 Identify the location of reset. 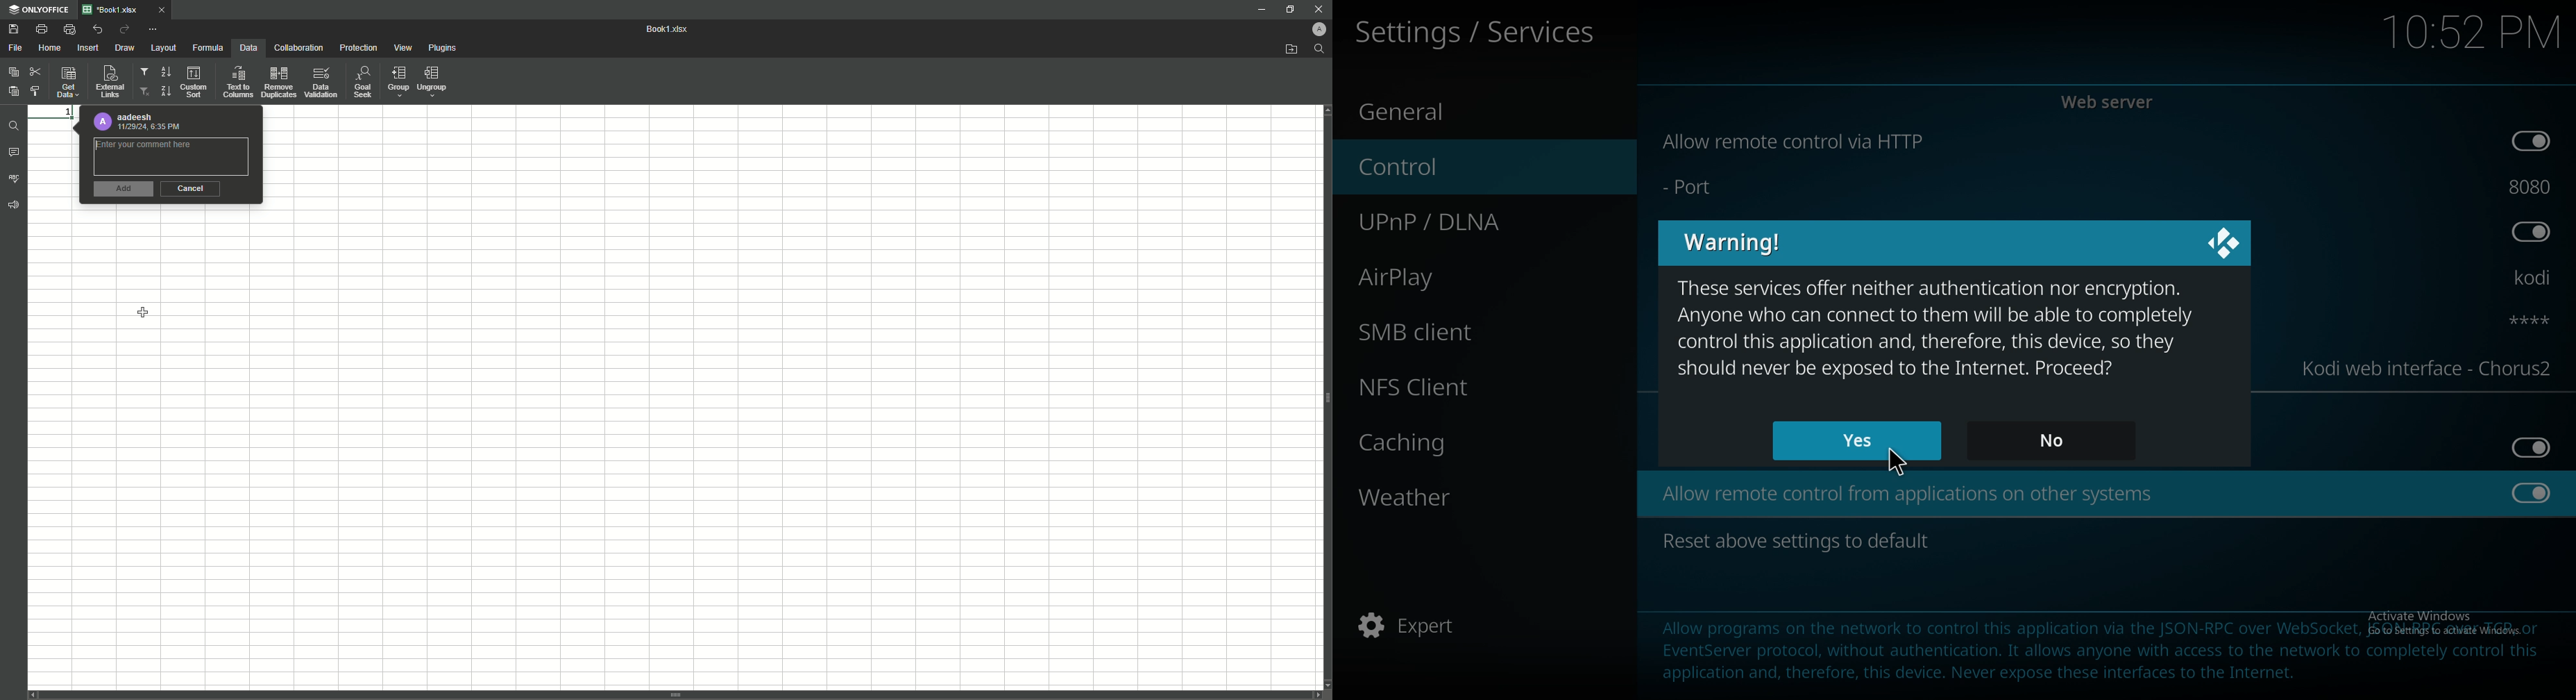
(1800, 542).